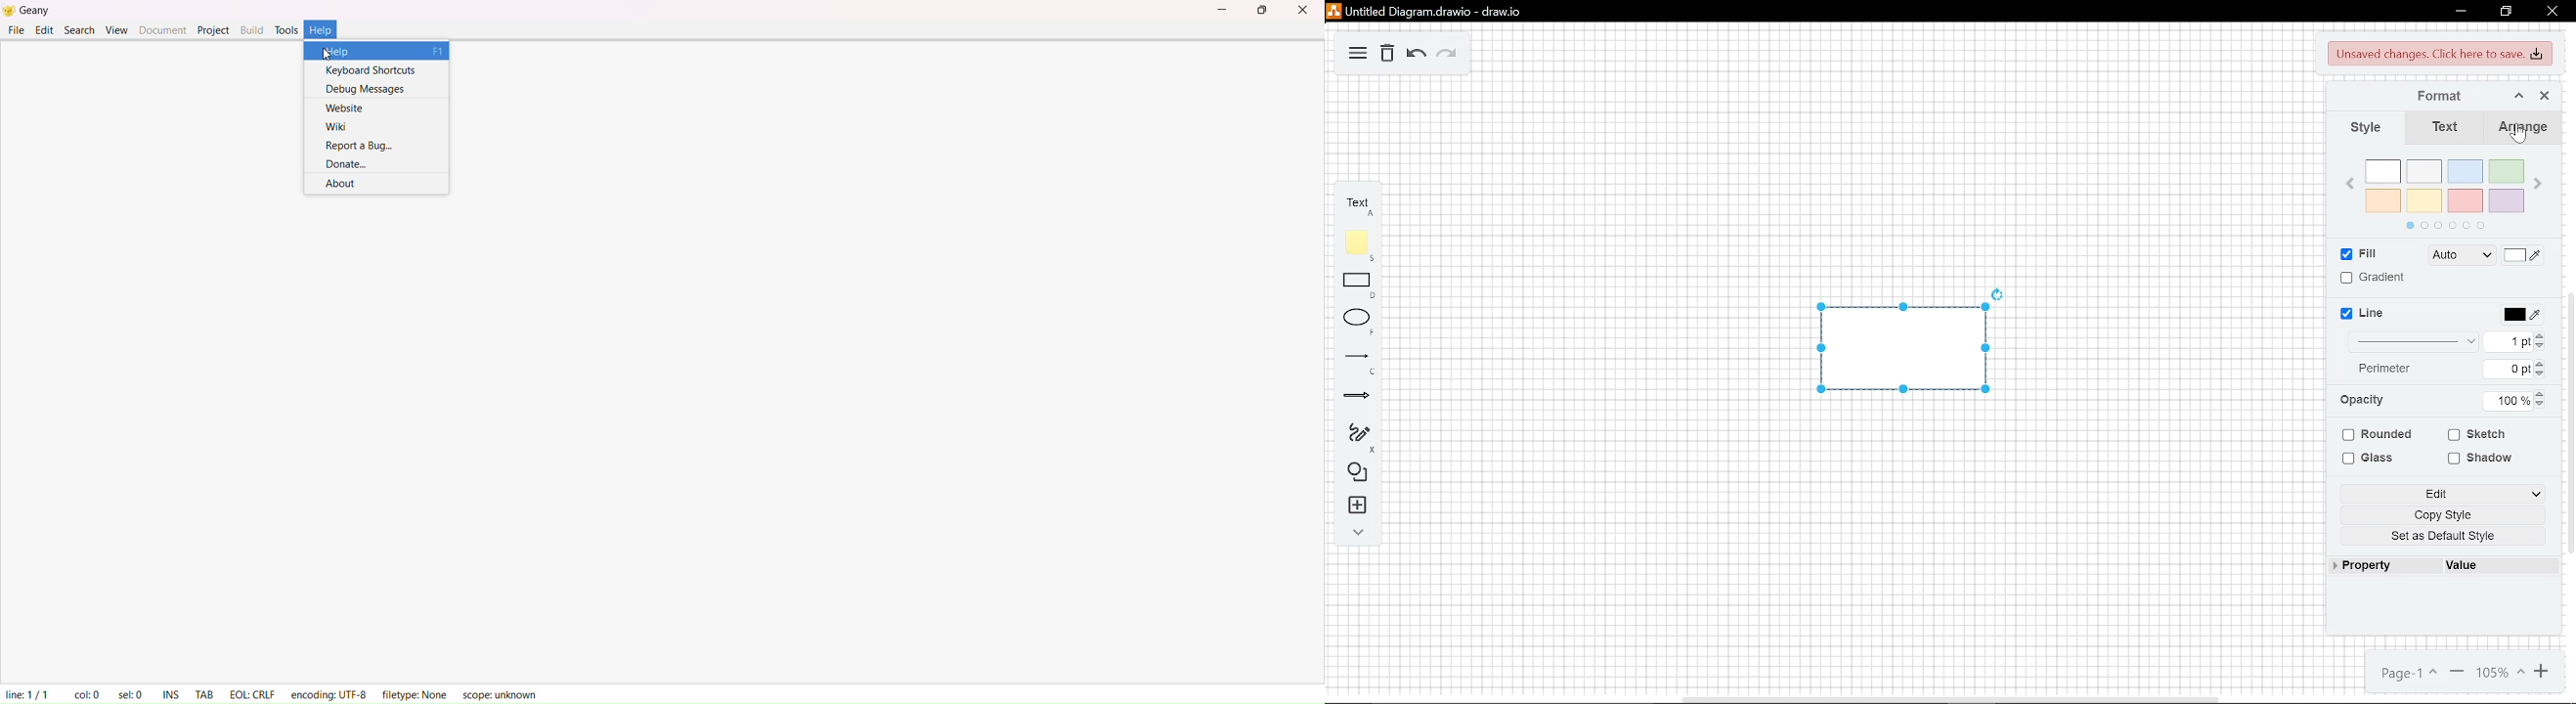 The image size is (2576, 728). What do you see at coordinates (1947, 699) in the screenshot?
I see `horizontal scrollbar` at bounding box center [1947, 699].